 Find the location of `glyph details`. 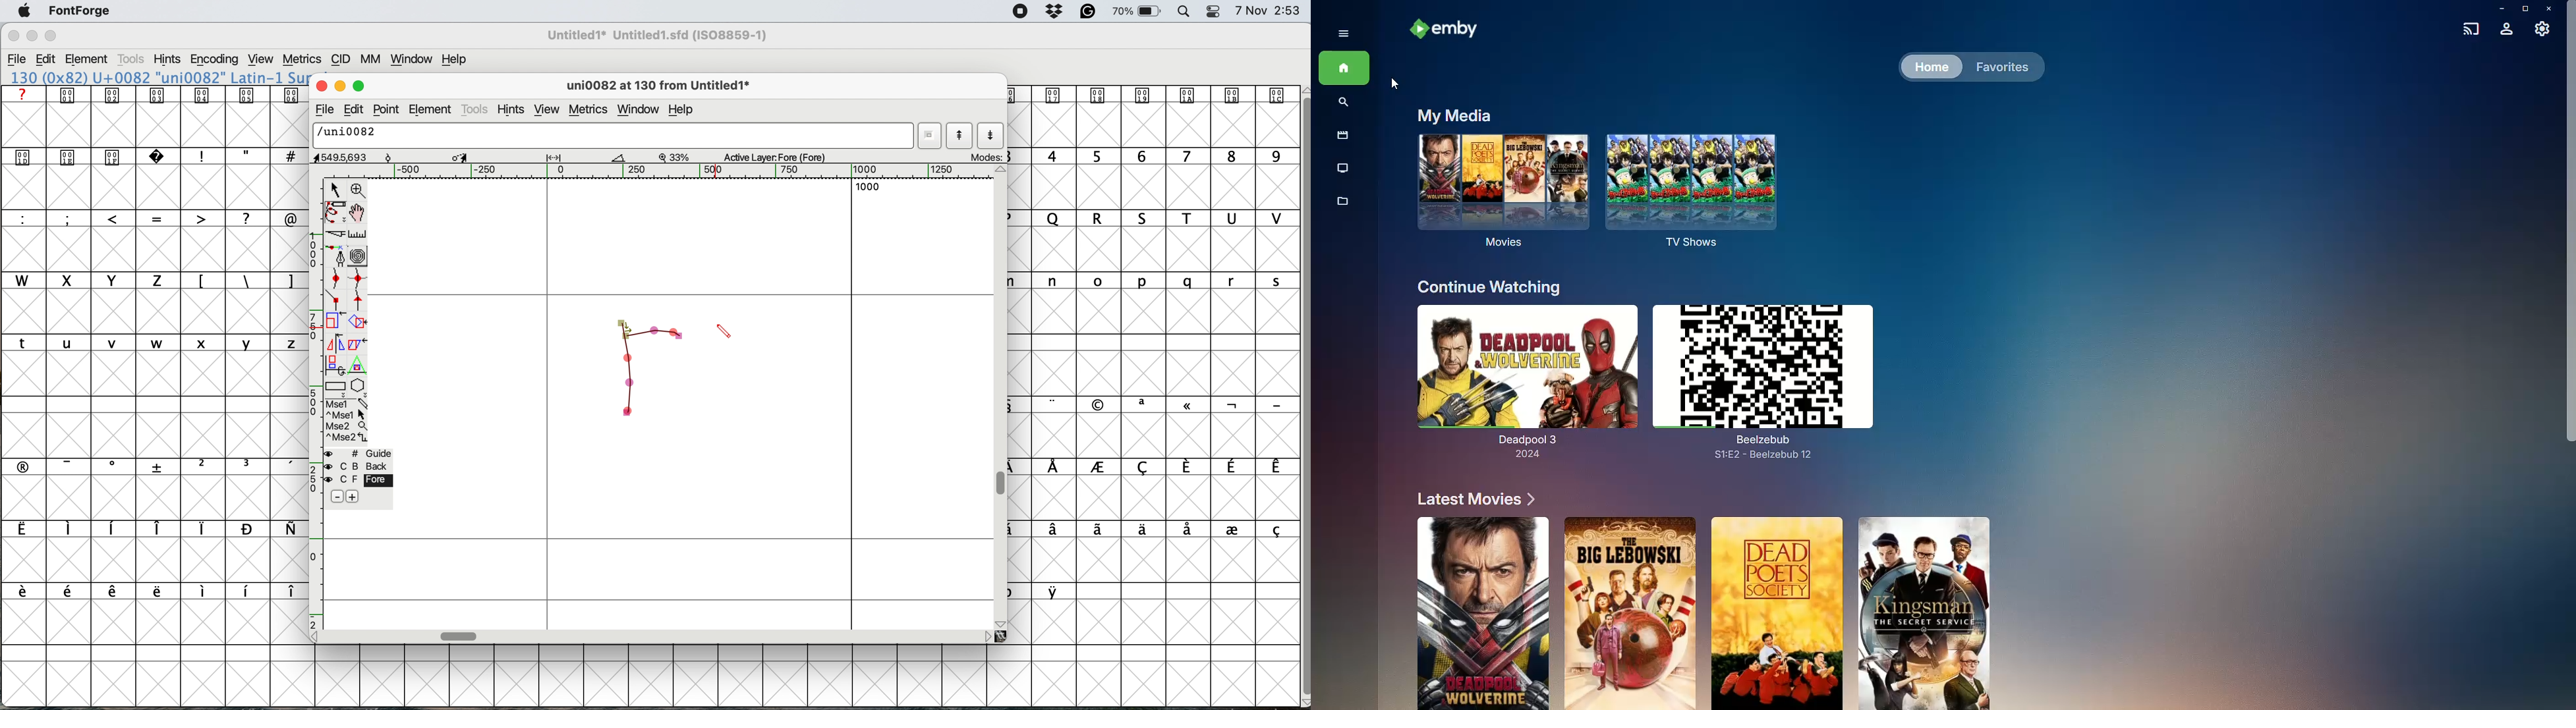

glyph details is located at coordinates (472, 158).